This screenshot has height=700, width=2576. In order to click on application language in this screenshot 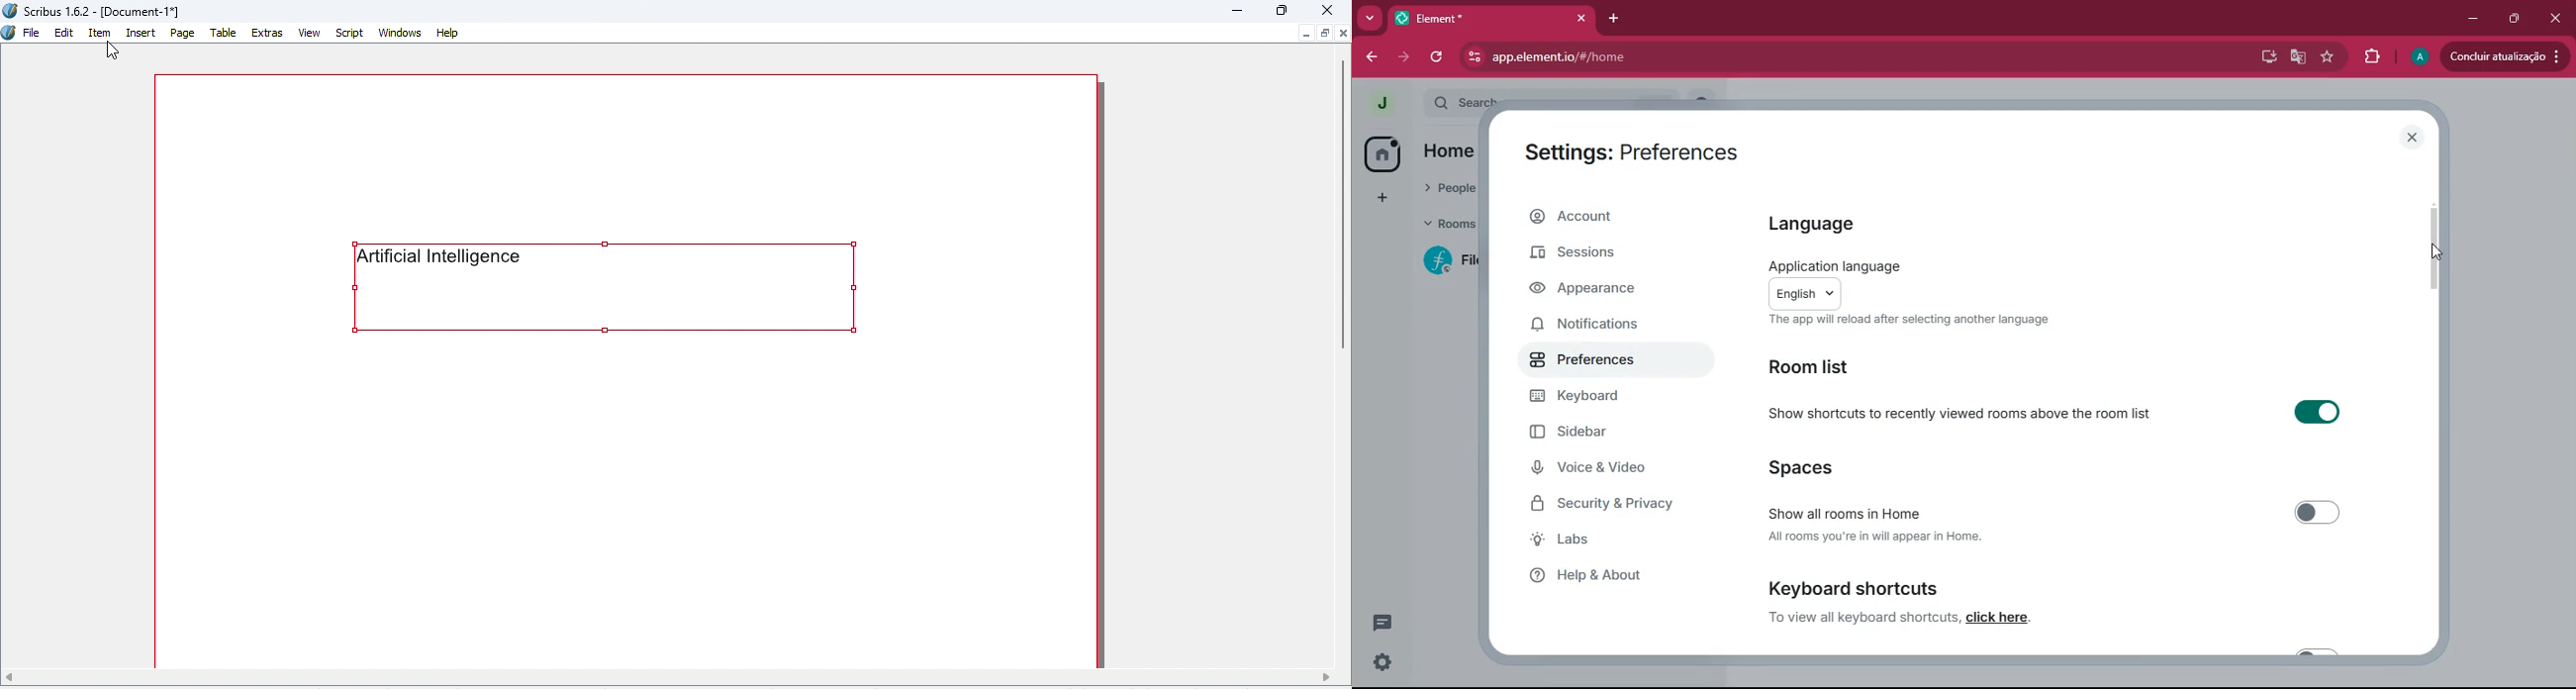, I will do `click(1935, 266)`.